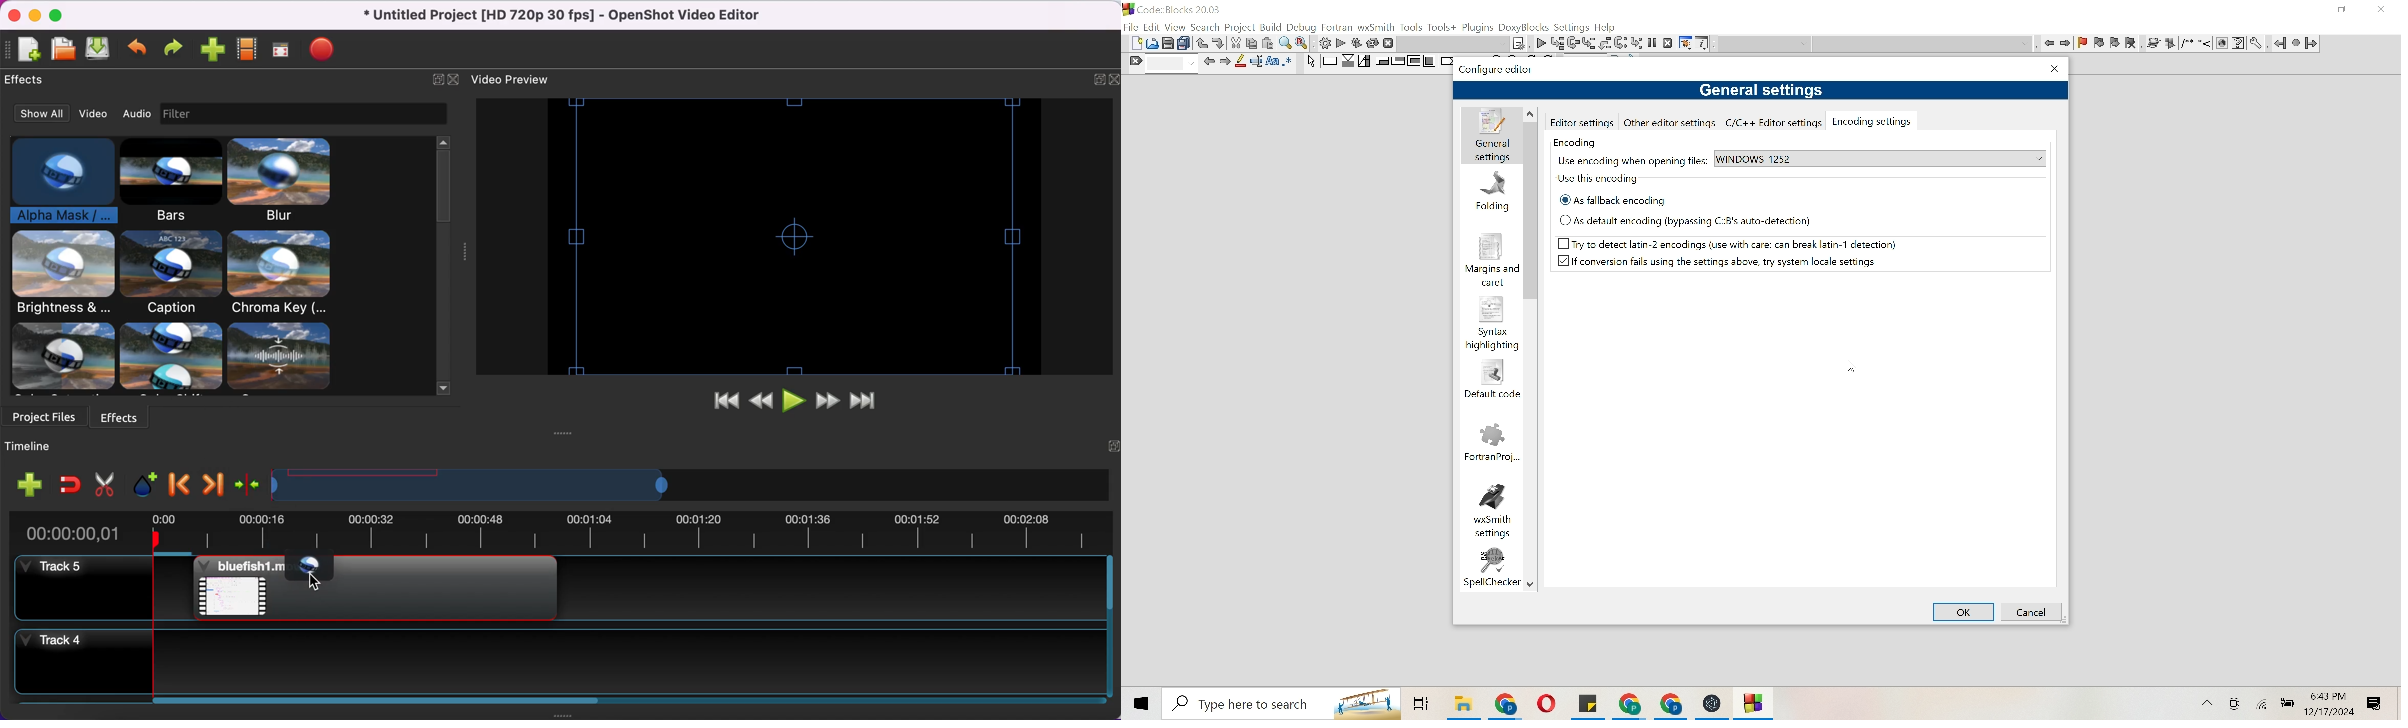  What do you see at coordinates (1672, 704) in the screenshot?
I see `File` at bounding box center [1672, 704].